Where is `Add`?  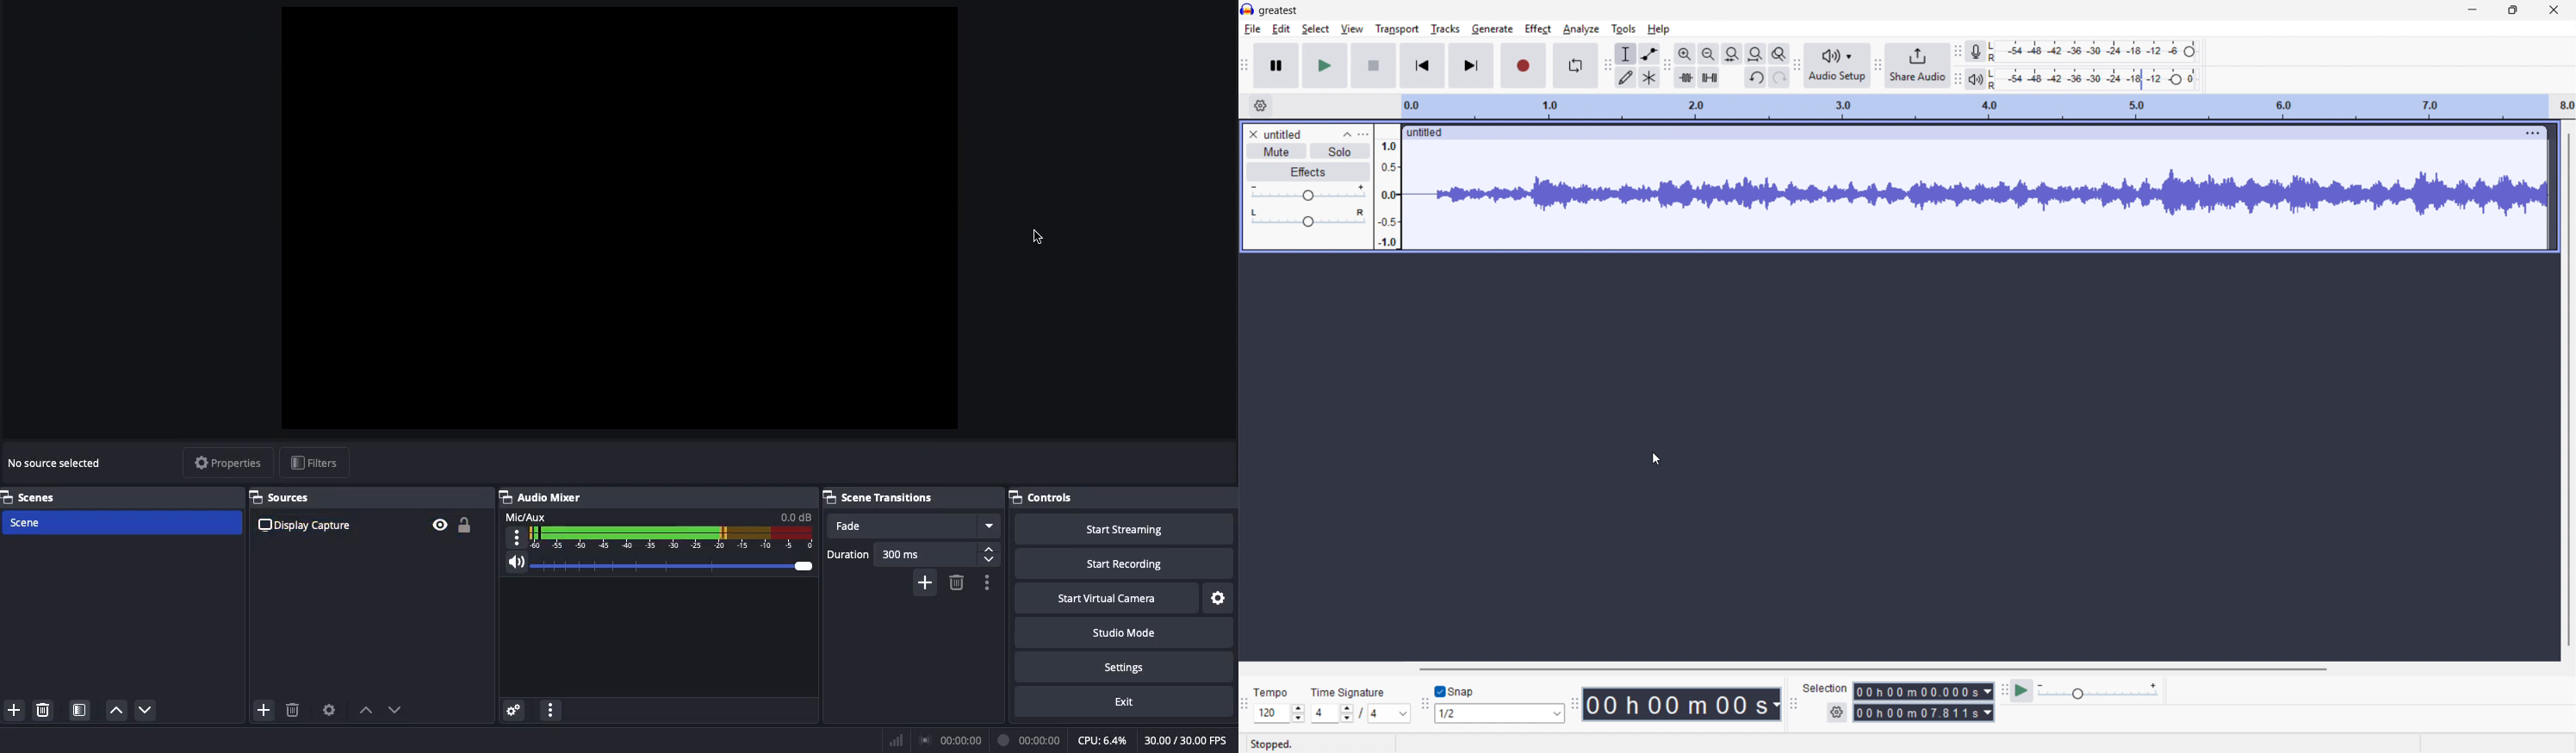 Add is located at coordinates (927, 582).